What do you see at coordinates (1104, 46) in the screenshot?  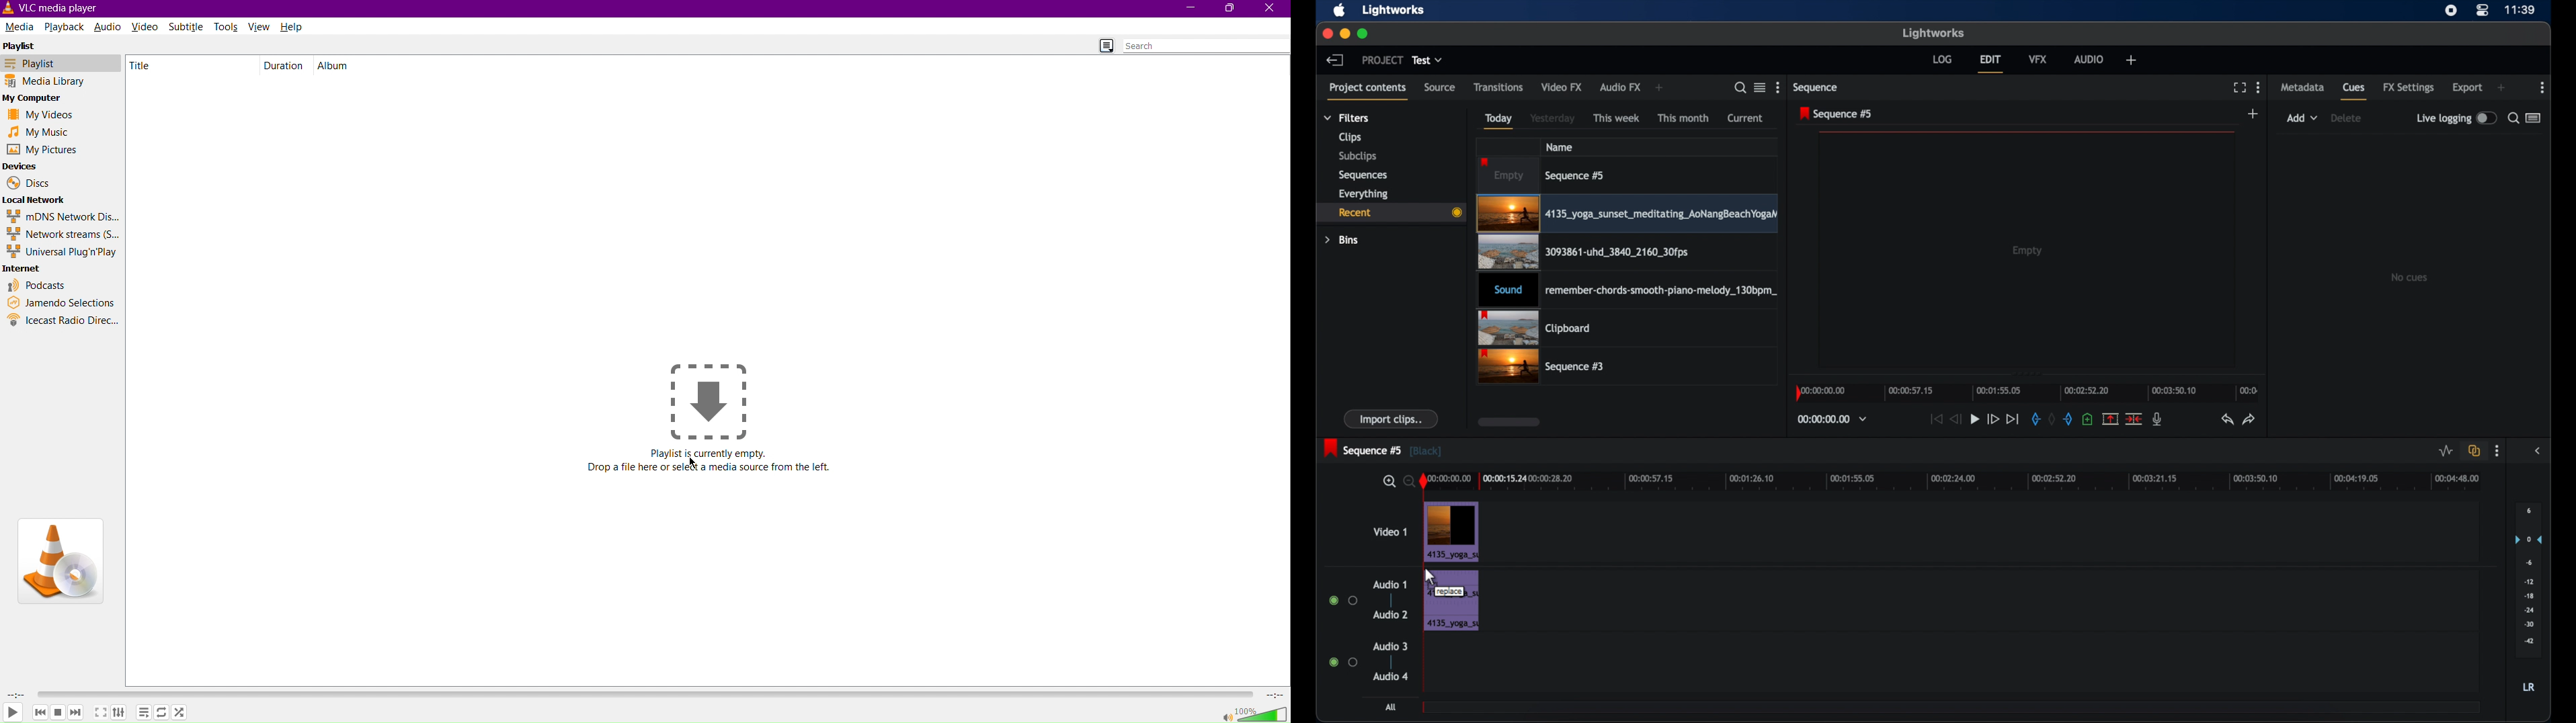 I see `Toggle Playlist view` at bounding box center [1104, 46].